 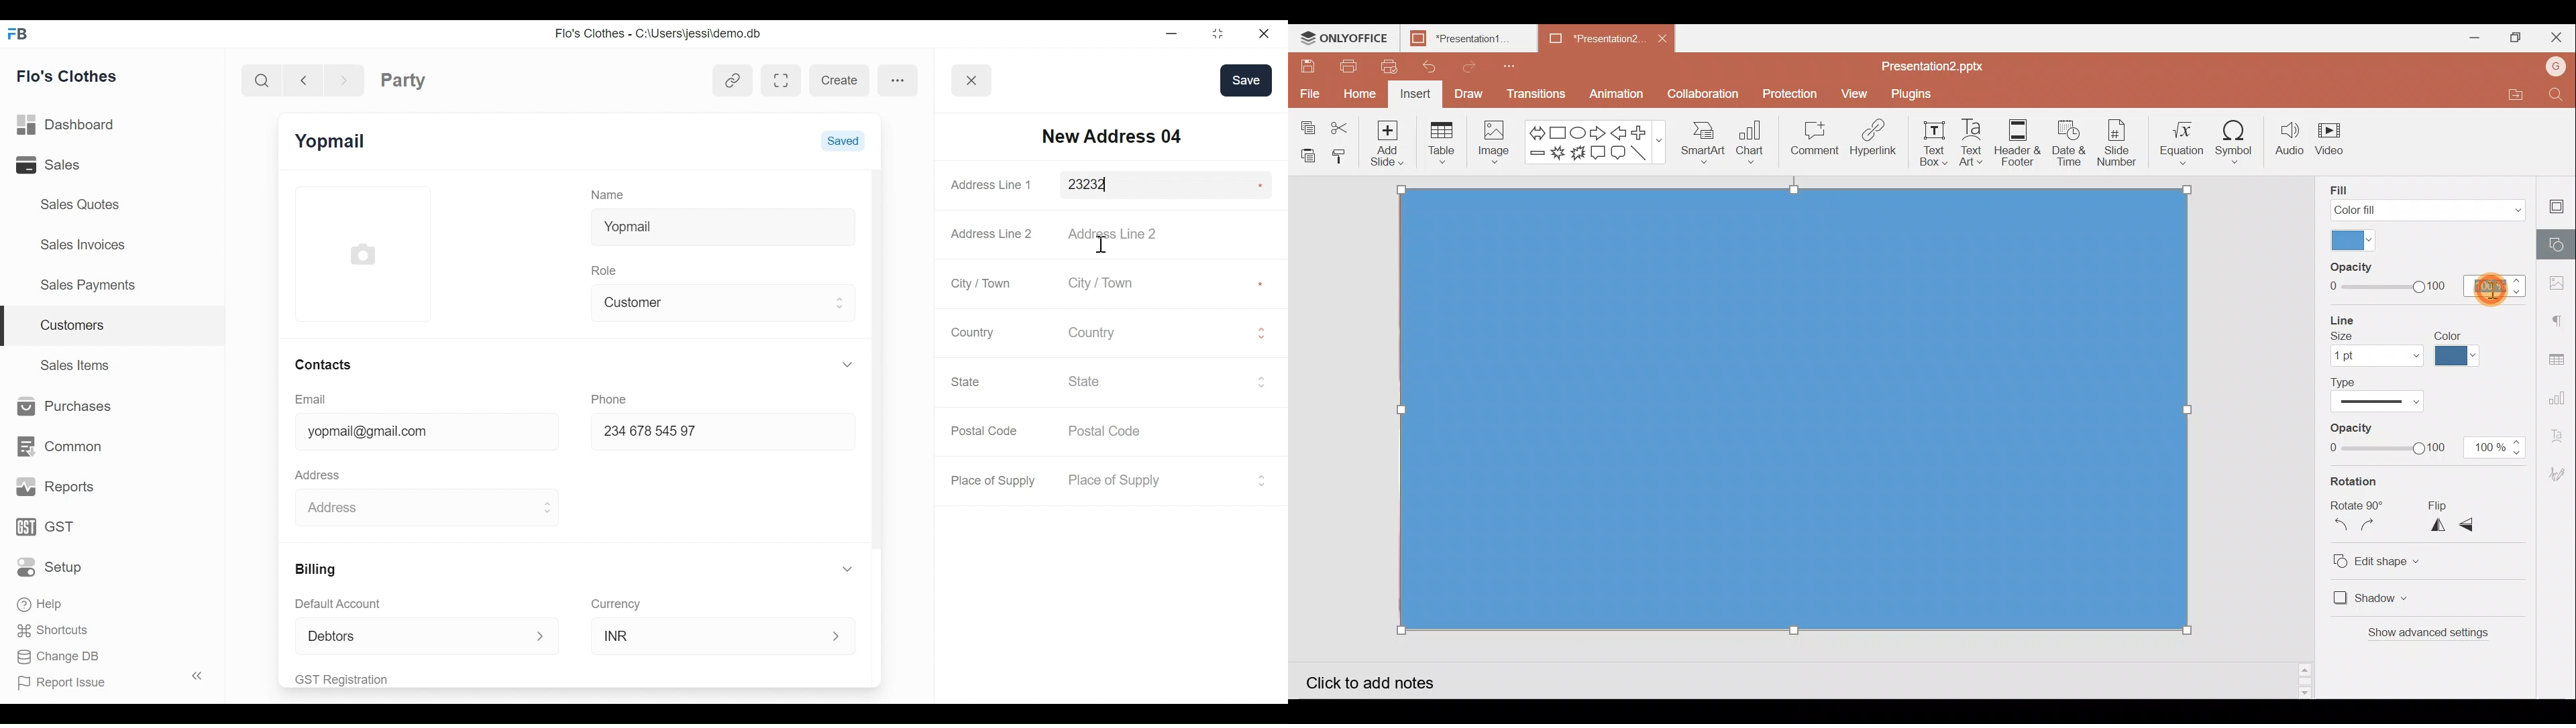 What do you see at coordinates (2390, 558) in the screenshot?
I see `Edit shape` at bounding box center [2390, 558].